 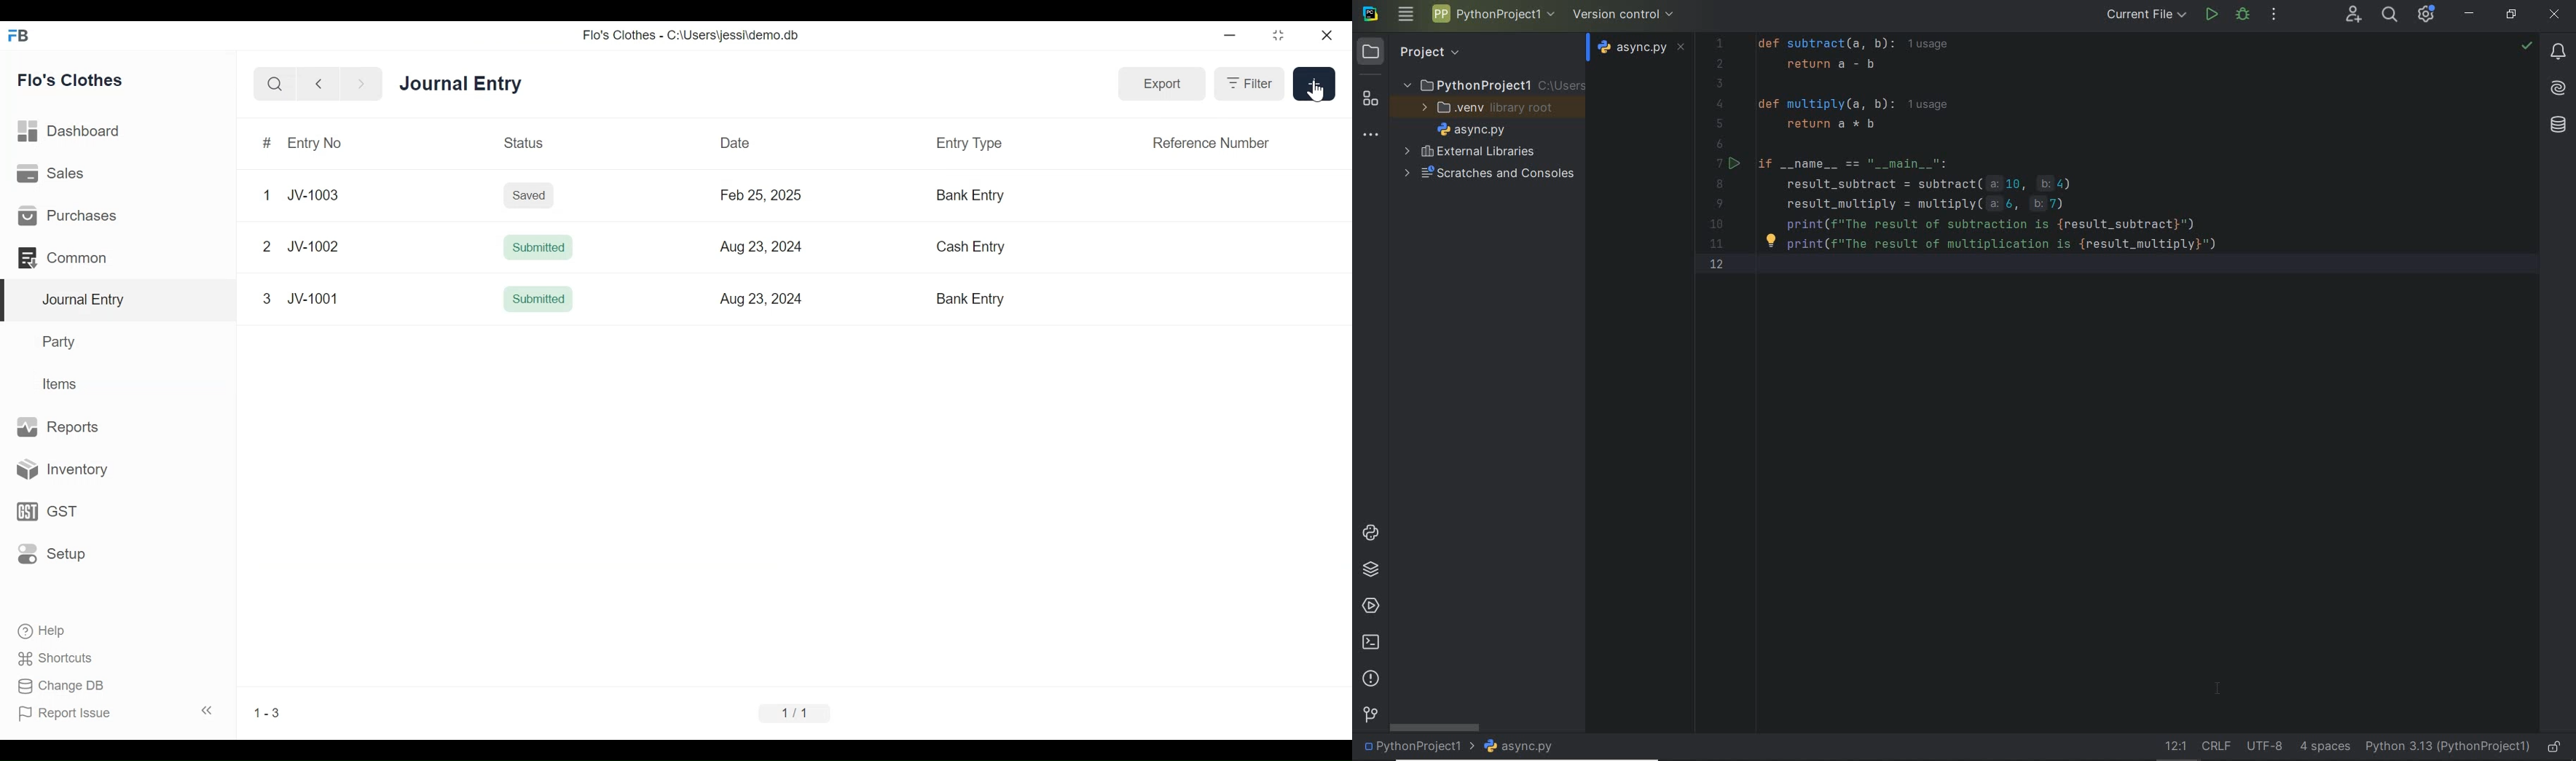 What do you see at coordinates (311, 194) in the screenshot?
I see `JV-1003` at bounding box center [311, 194].